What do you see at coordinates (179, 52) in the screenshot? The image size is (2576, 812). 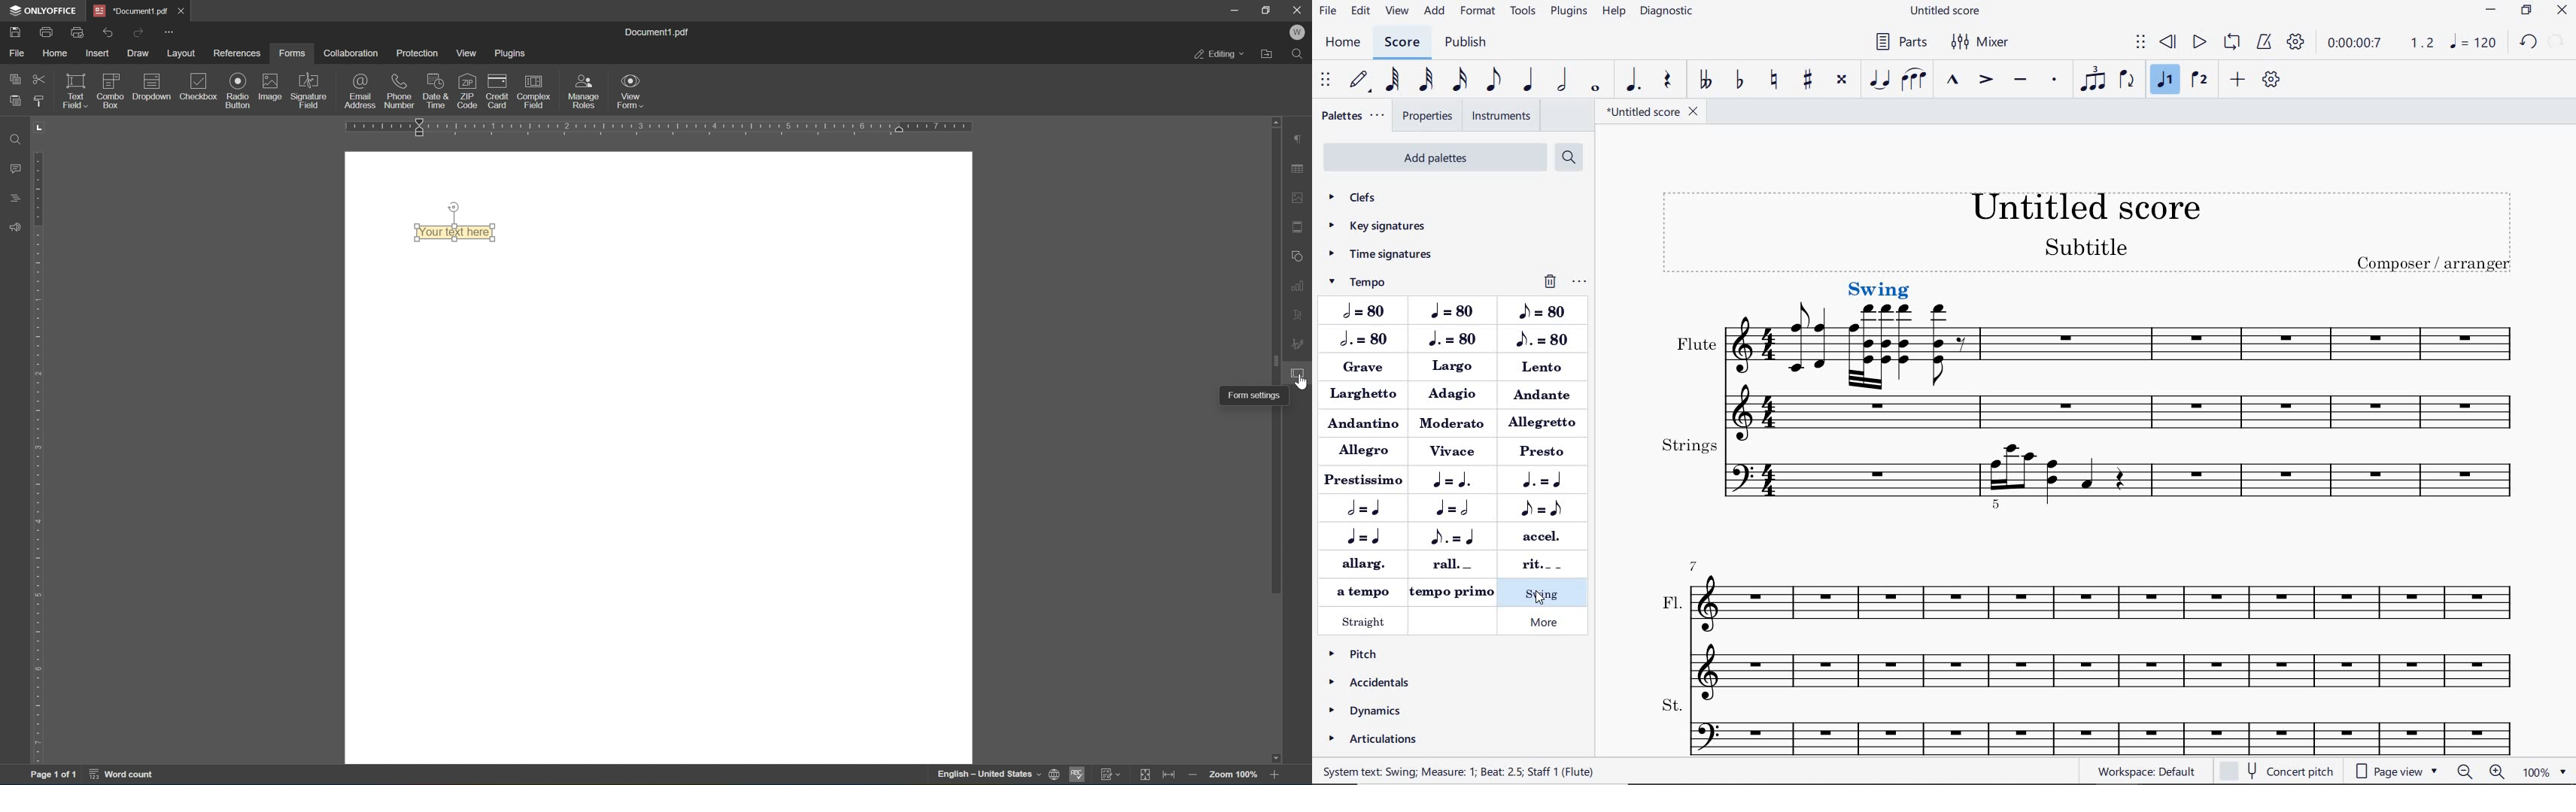 I see `layout` at bounding box center [179, 52].